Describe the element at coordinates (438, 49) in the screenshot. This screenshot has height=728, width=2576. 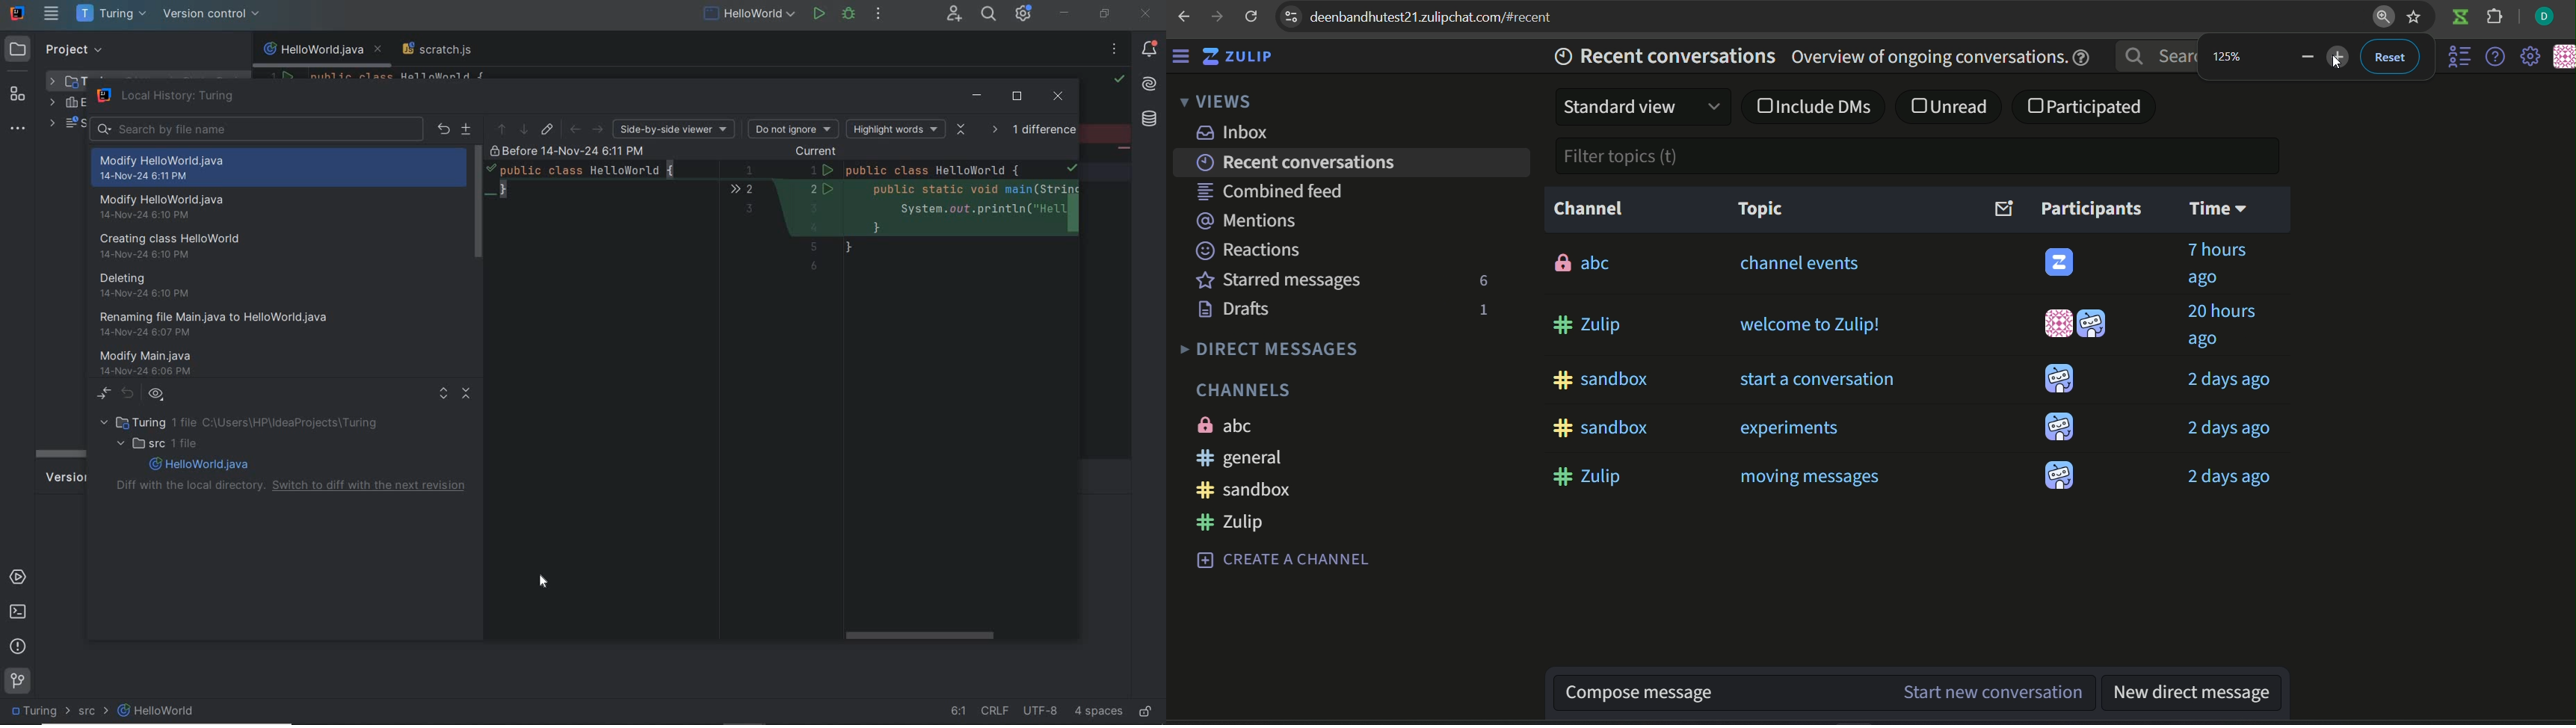
I see `scratch file` at that location.